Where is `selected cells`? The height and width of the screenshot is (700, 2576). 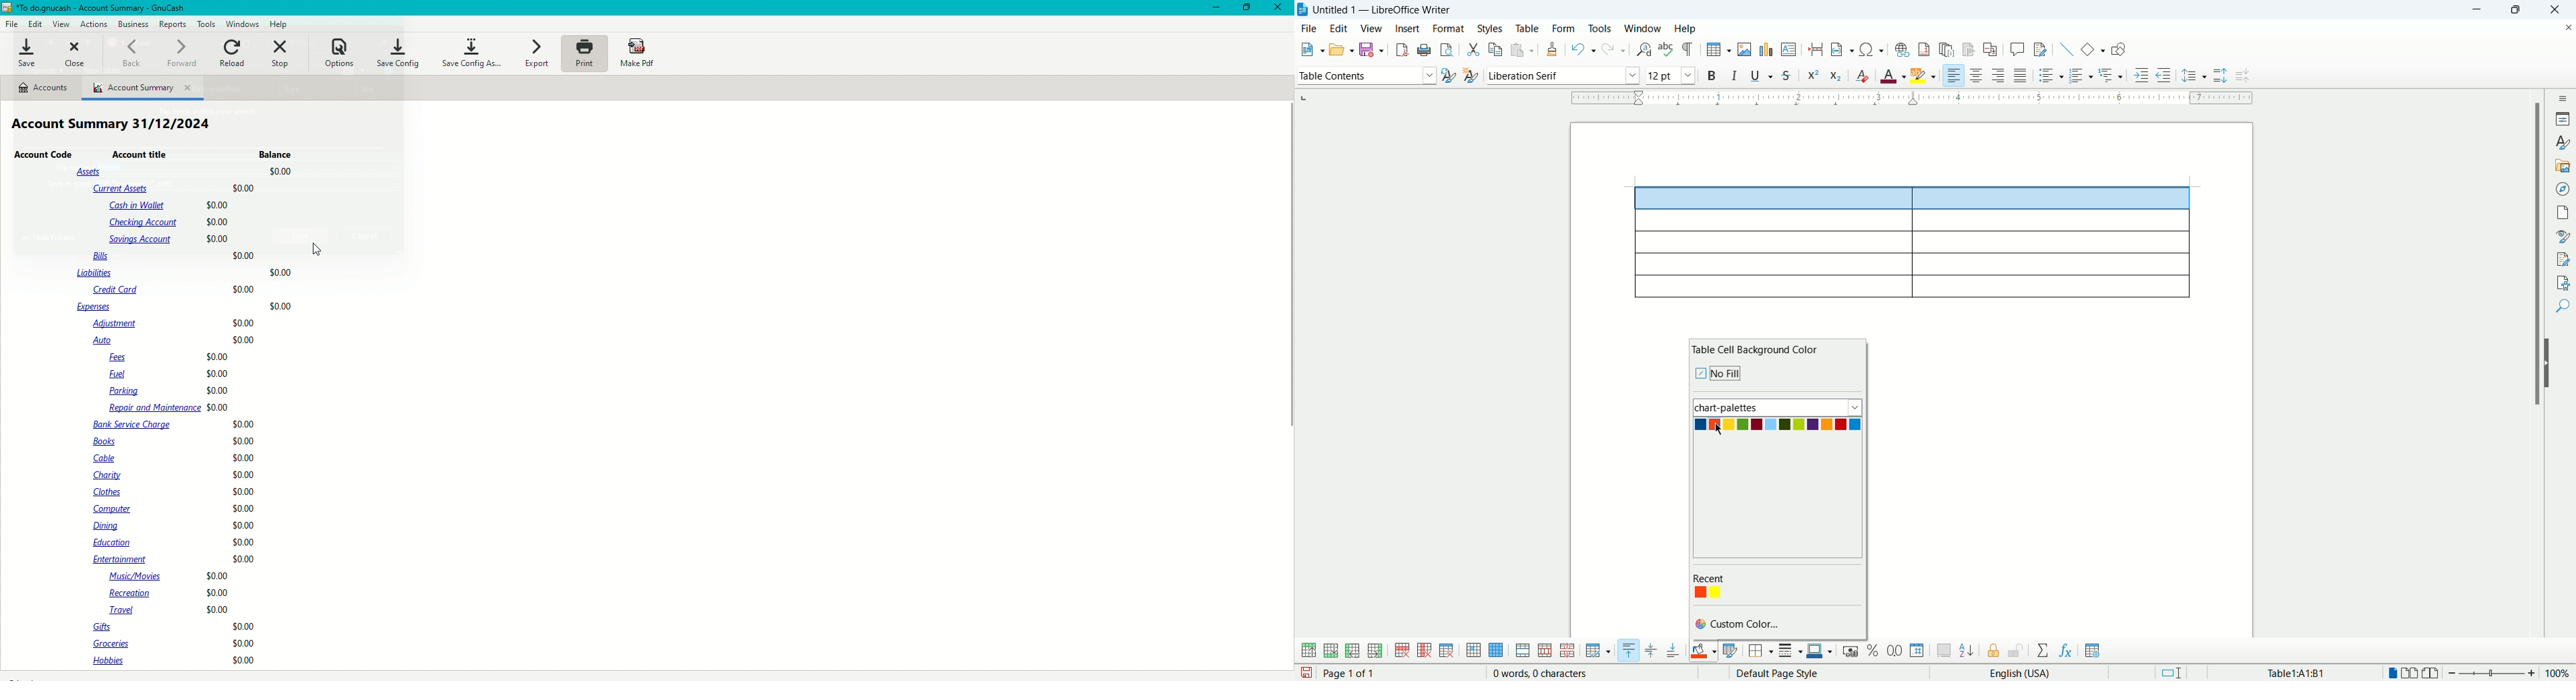 selected cells is located at coordinates (1913, 198).